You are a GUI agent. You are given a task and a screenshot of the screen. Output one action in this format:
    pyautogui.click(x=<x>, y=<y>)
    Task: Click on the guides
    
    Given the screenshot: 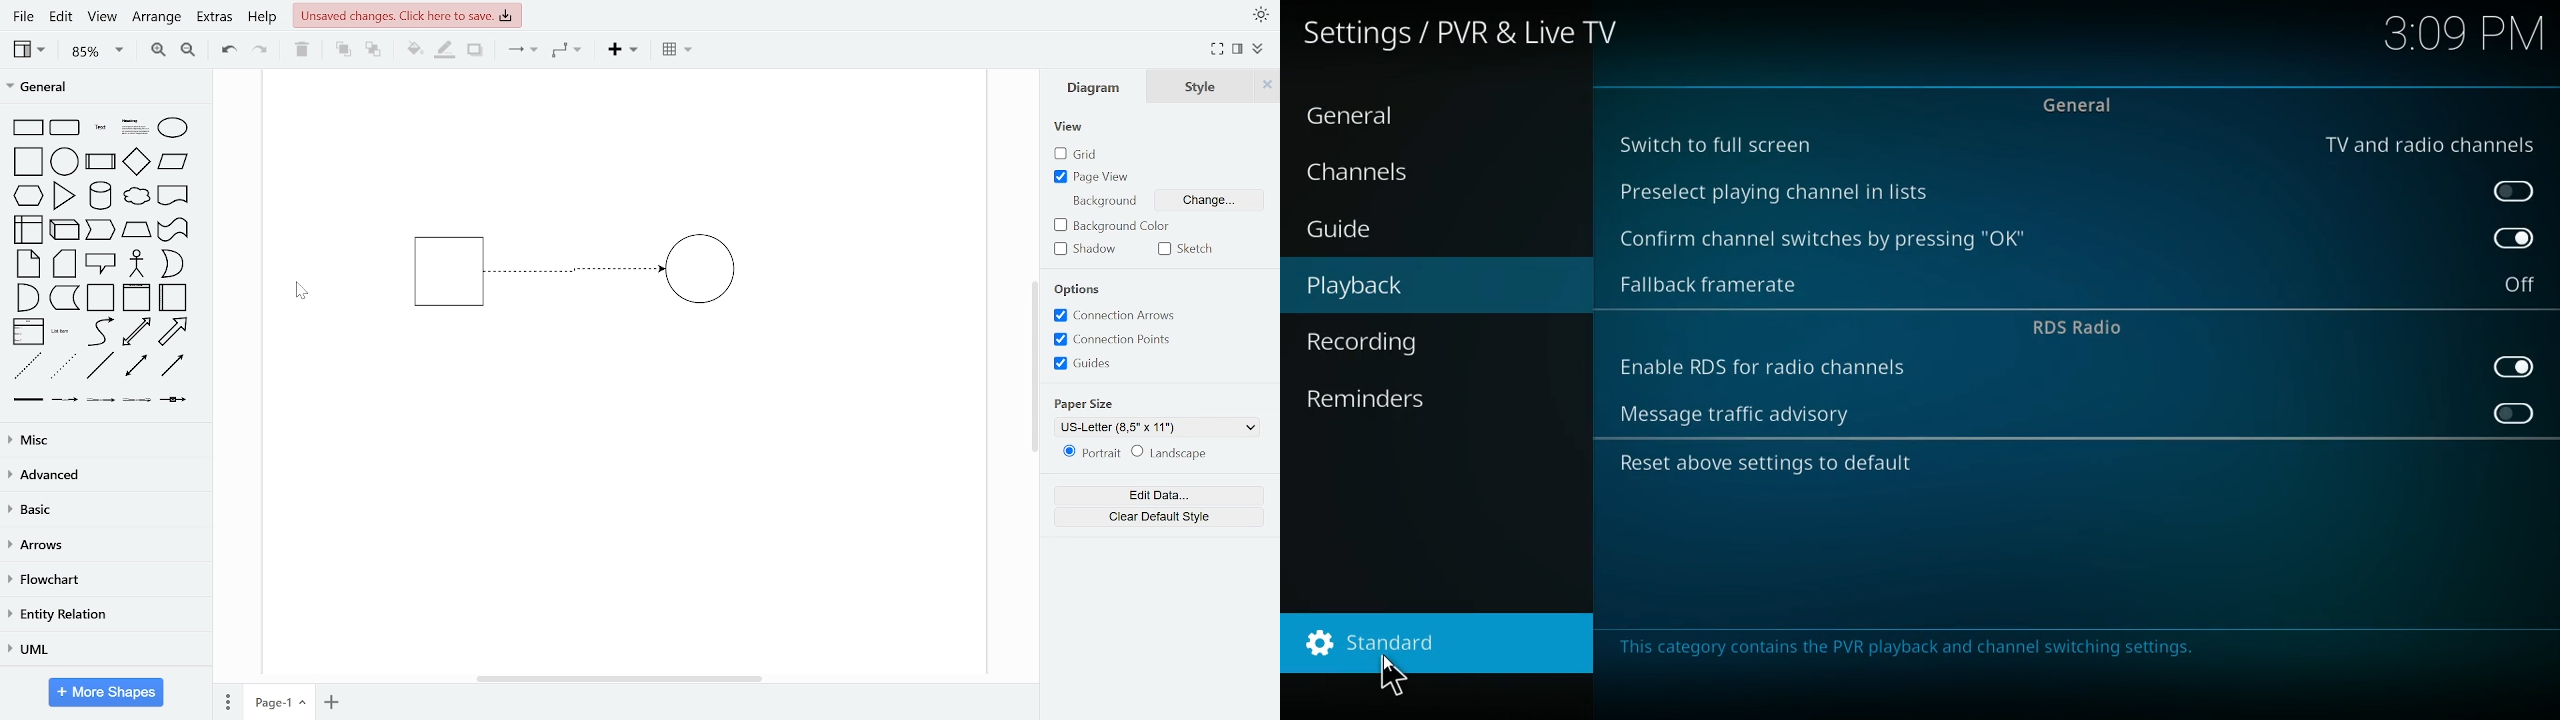 What is the action you would take?
    pyautogui.click(x=1084, y=364)
    